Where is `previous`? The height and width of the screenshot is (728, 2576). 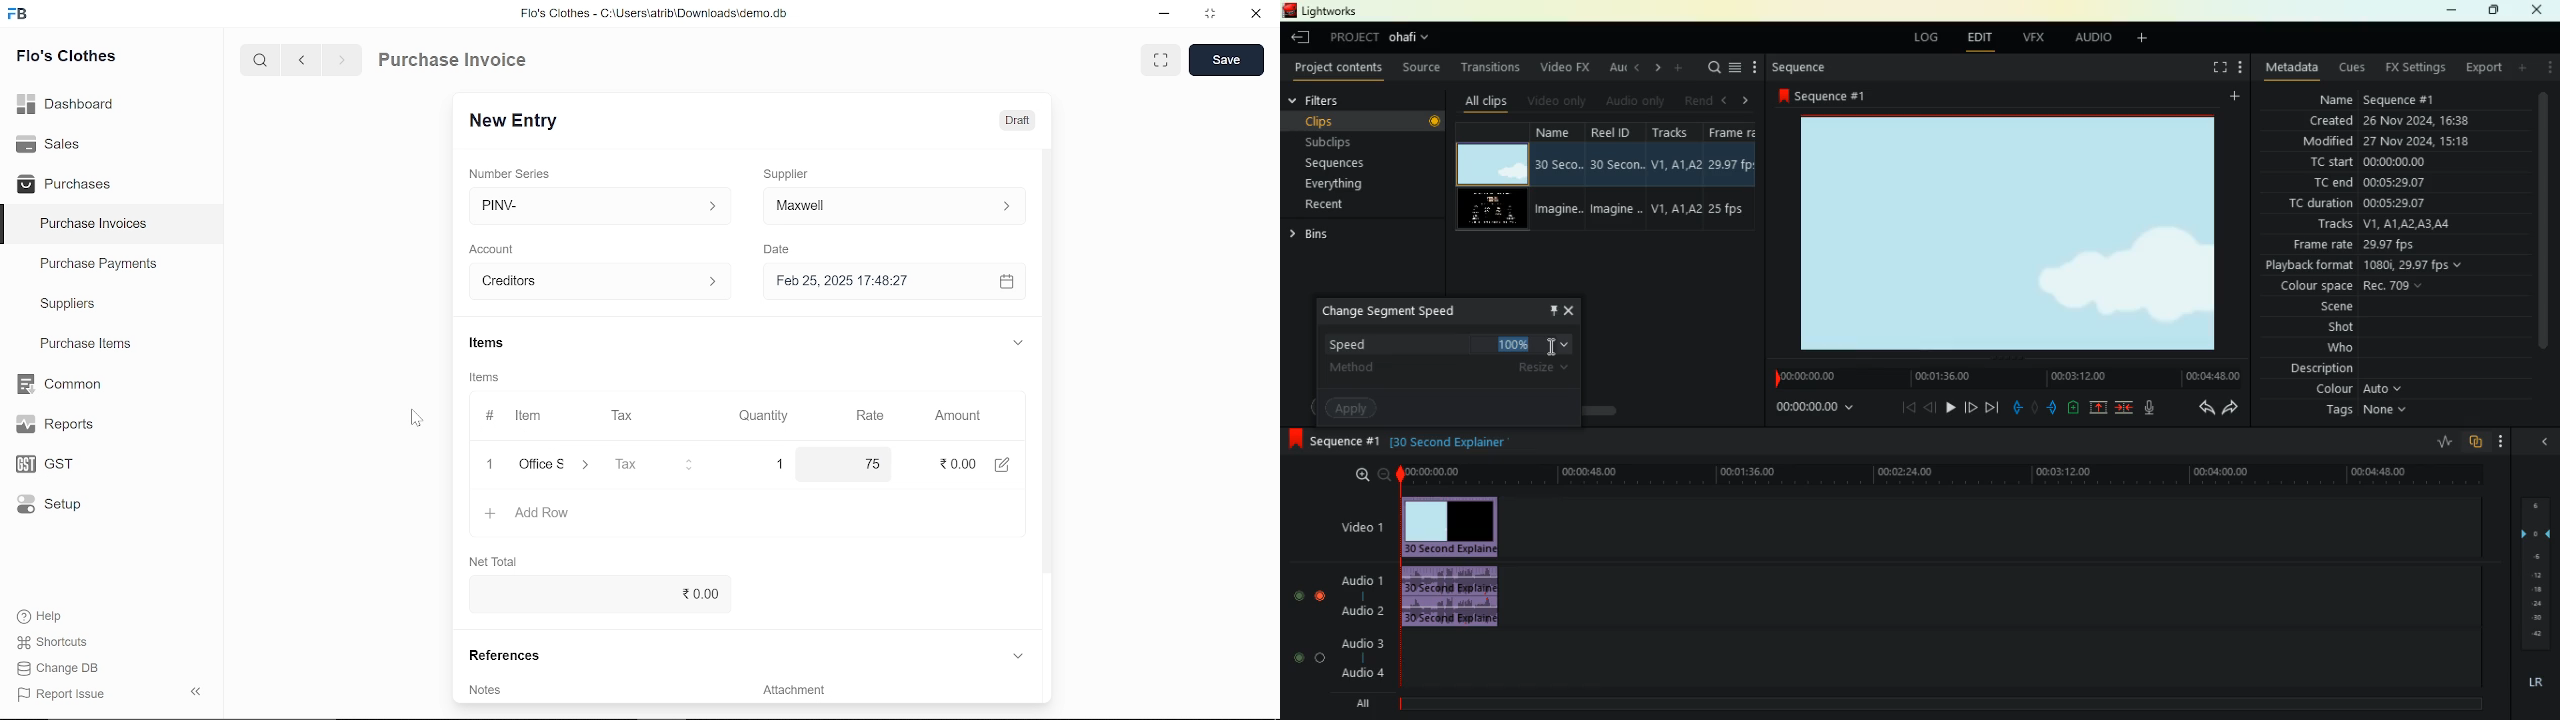 previous is located at coordinates (303, 62).